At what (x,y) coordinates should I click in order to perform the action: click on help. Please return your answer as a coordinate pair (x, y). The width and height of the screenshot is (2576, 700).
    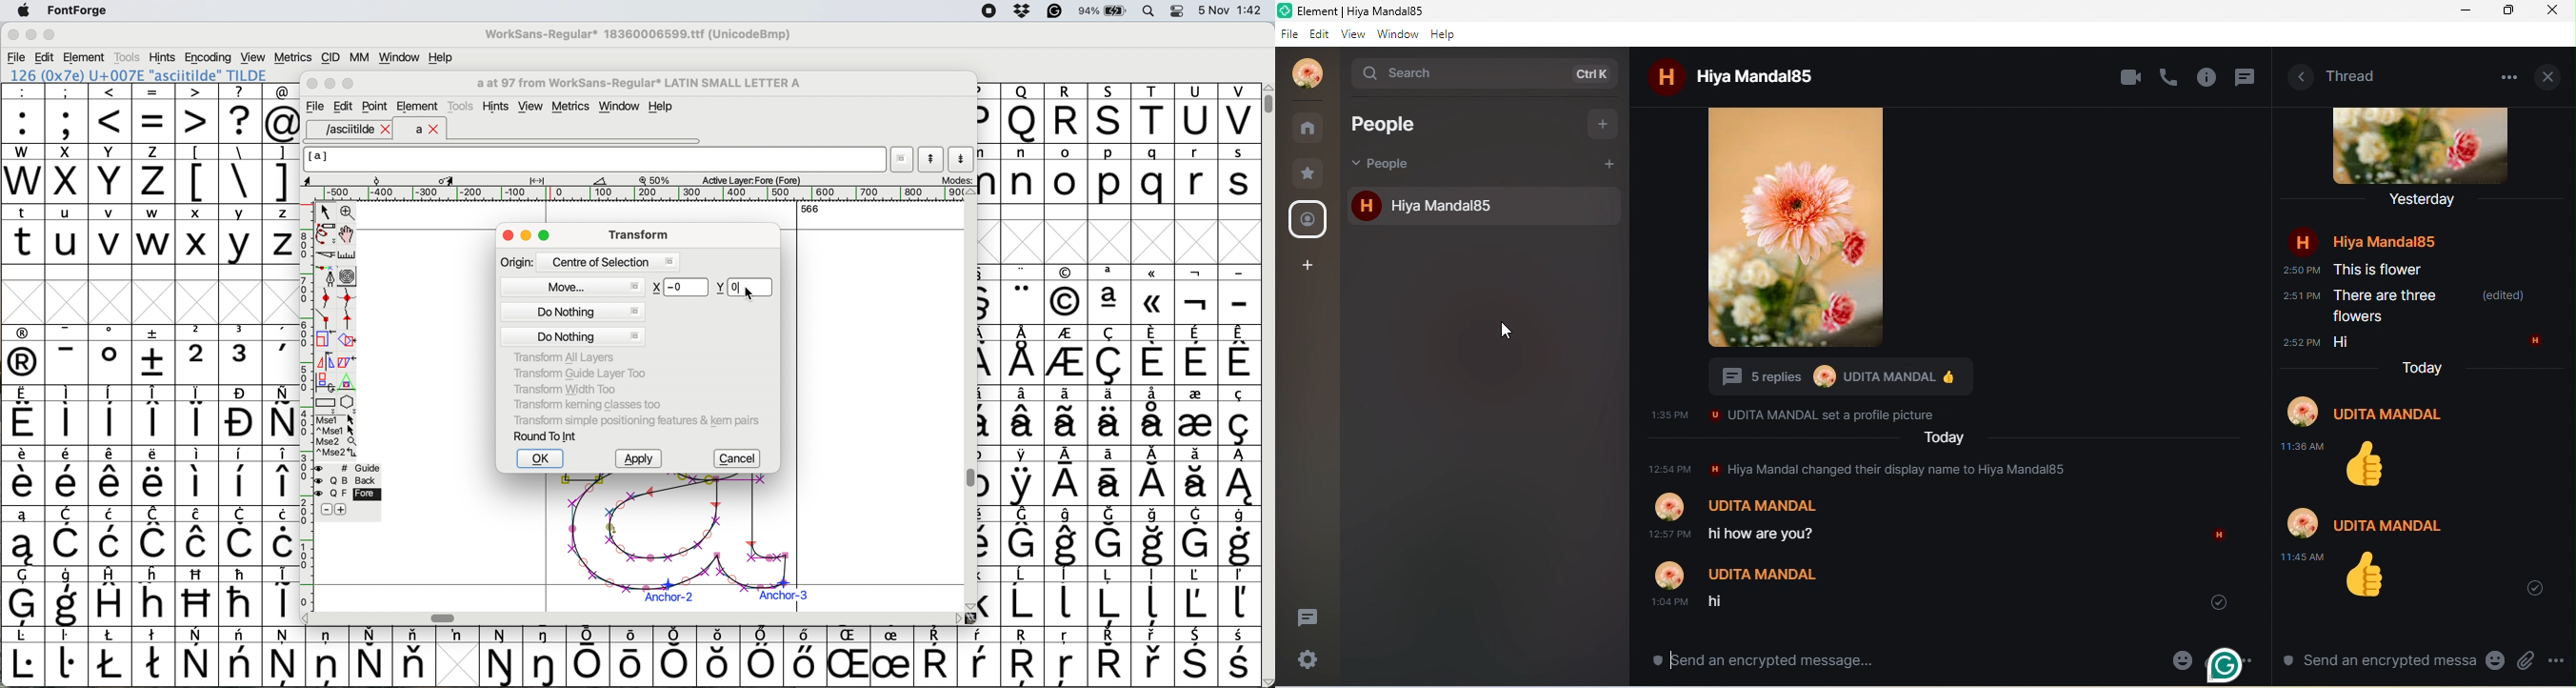
    Looking at the image, I should click on (1449, 34).